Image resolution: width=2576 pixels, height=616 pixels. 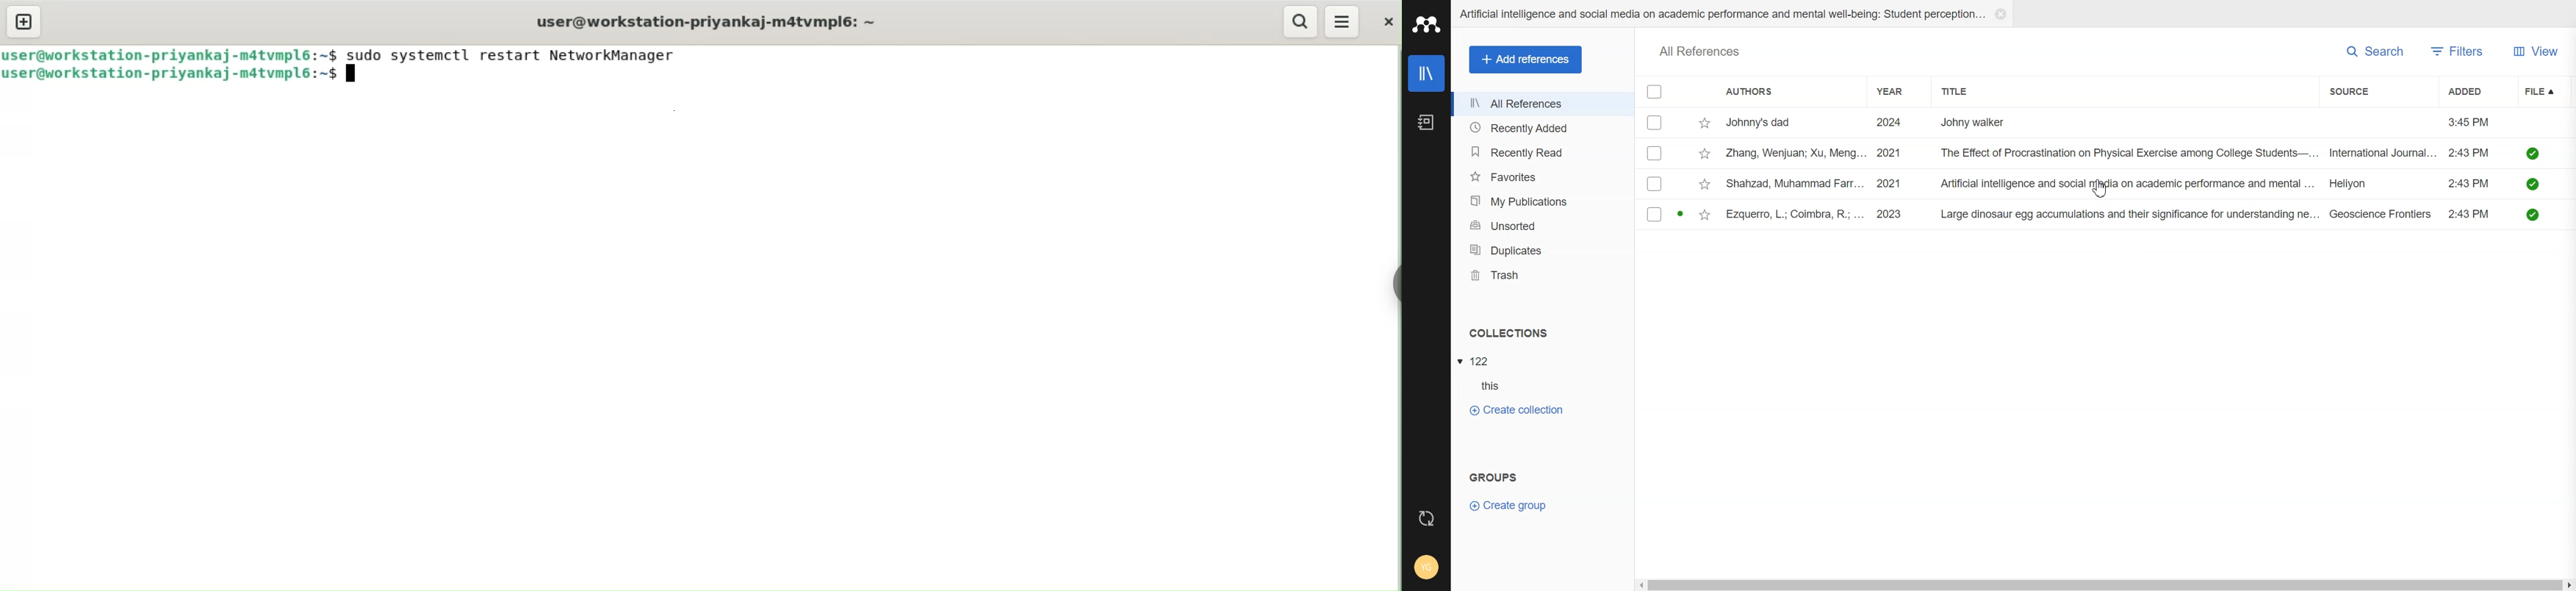 I want to click on Checkbox, so click(x=1655, y=183).